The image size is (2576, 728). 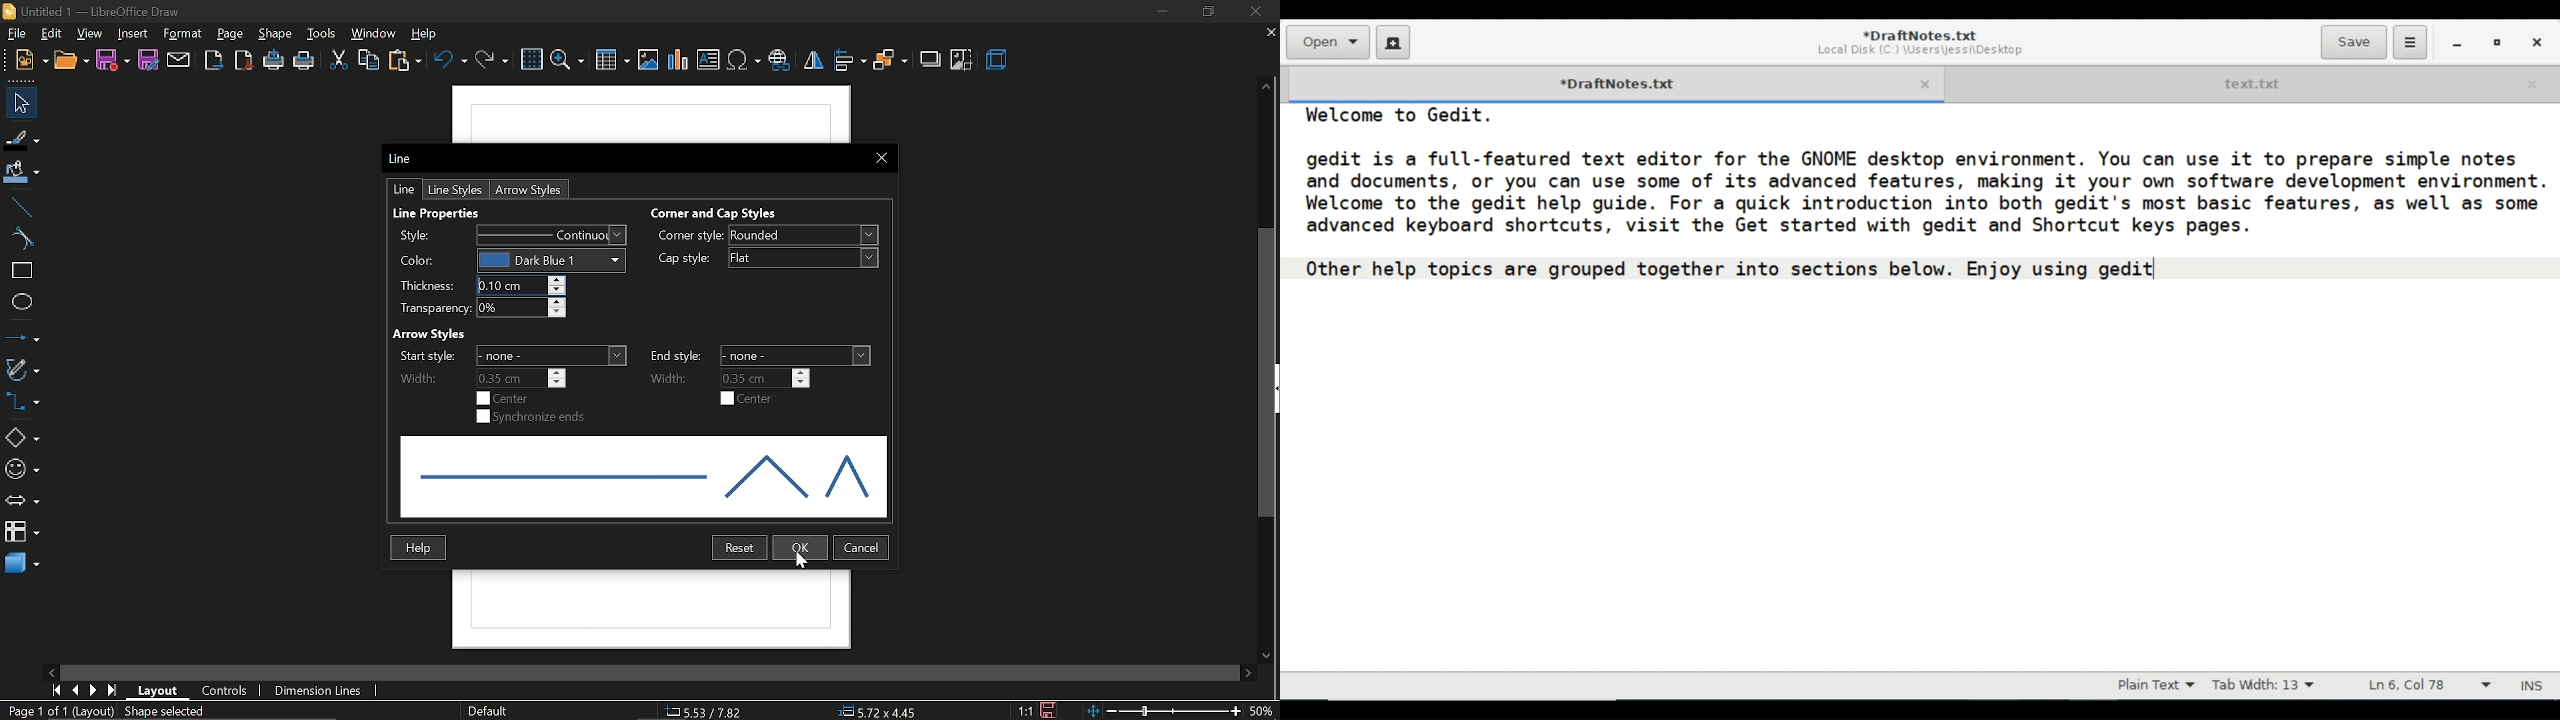 I want to click on end width, so click(x=766, y=377).